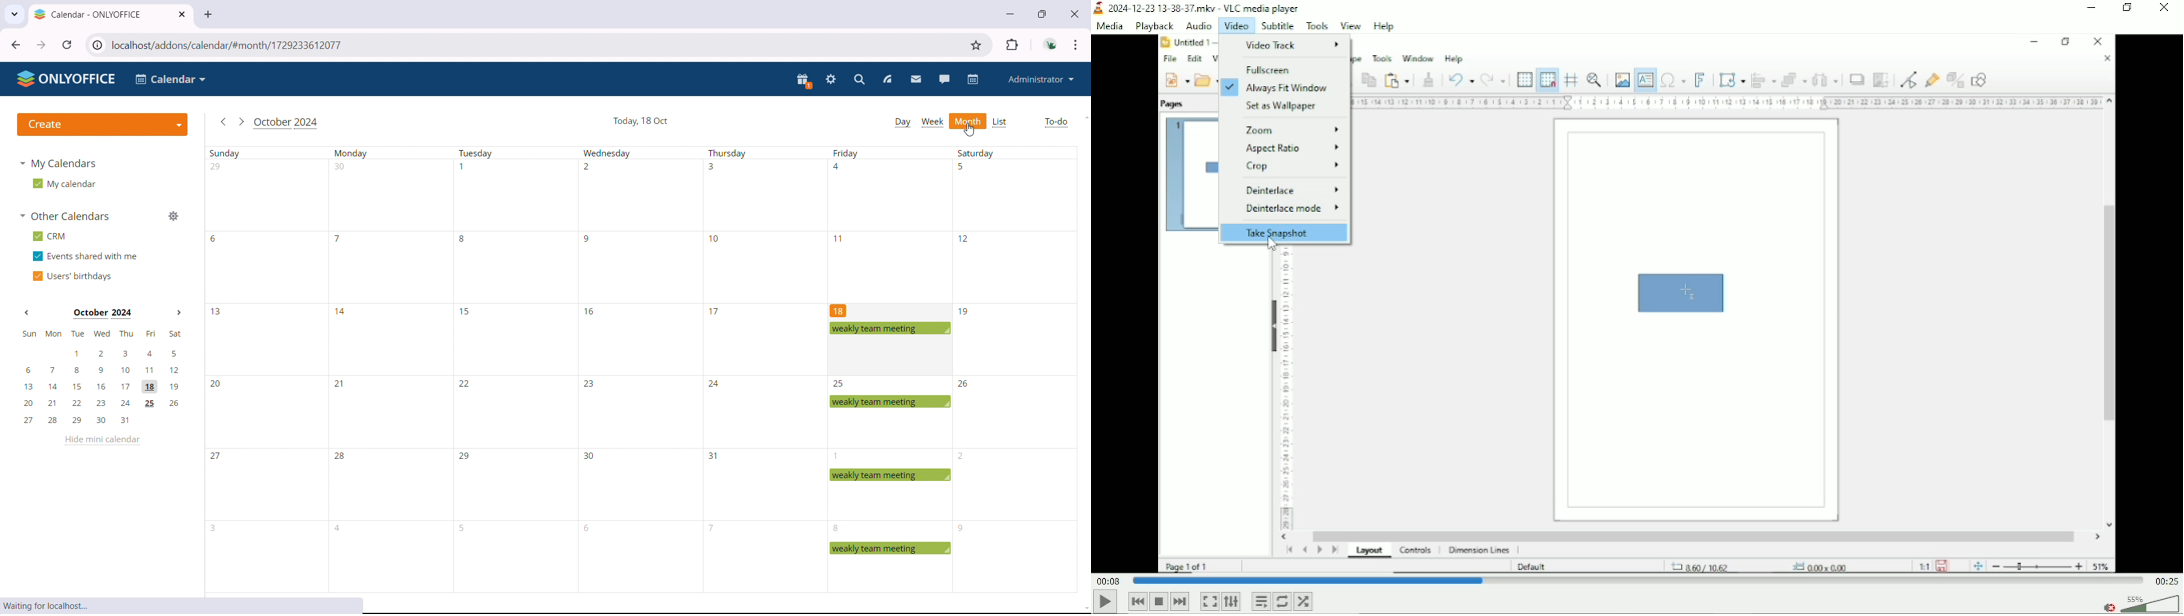 The image size is (2184, 616). What do you see at coordinates (2151, 605) in the screenshot?
I see `Volume` at bounding box center [2151, 605].